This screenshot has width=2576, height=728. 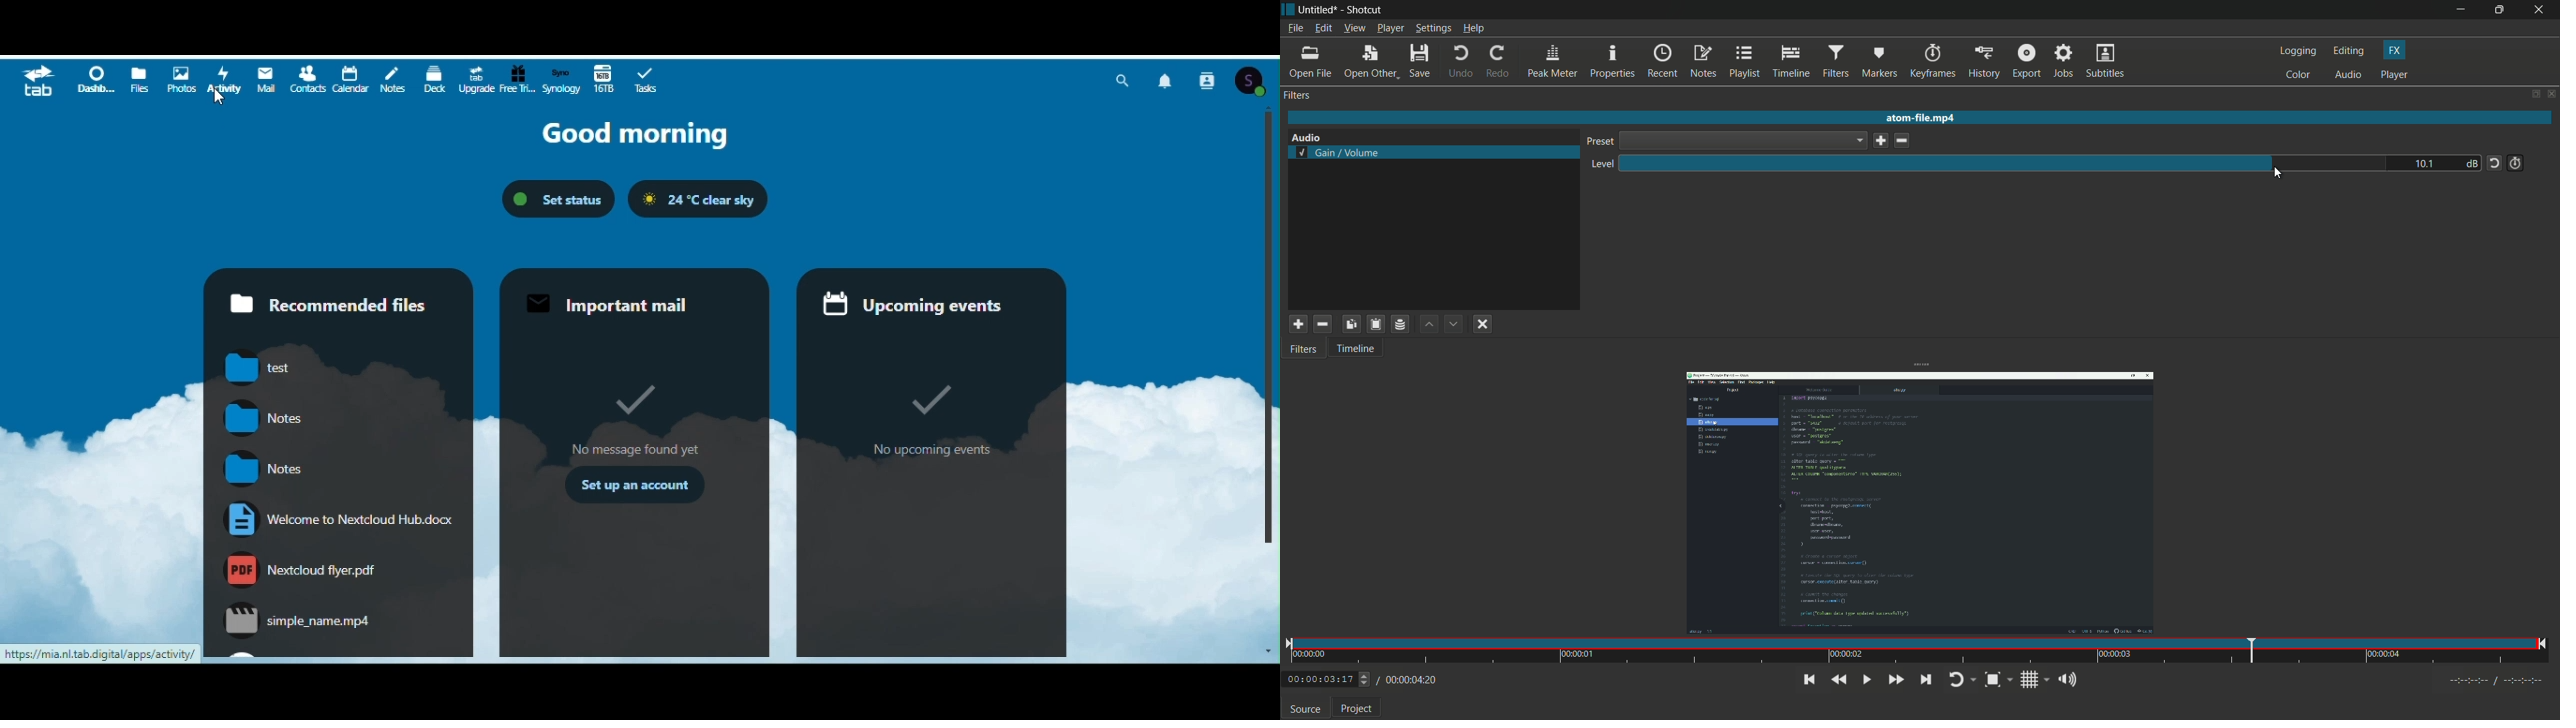 I want to click on fx, so click(x=2394, y=51).